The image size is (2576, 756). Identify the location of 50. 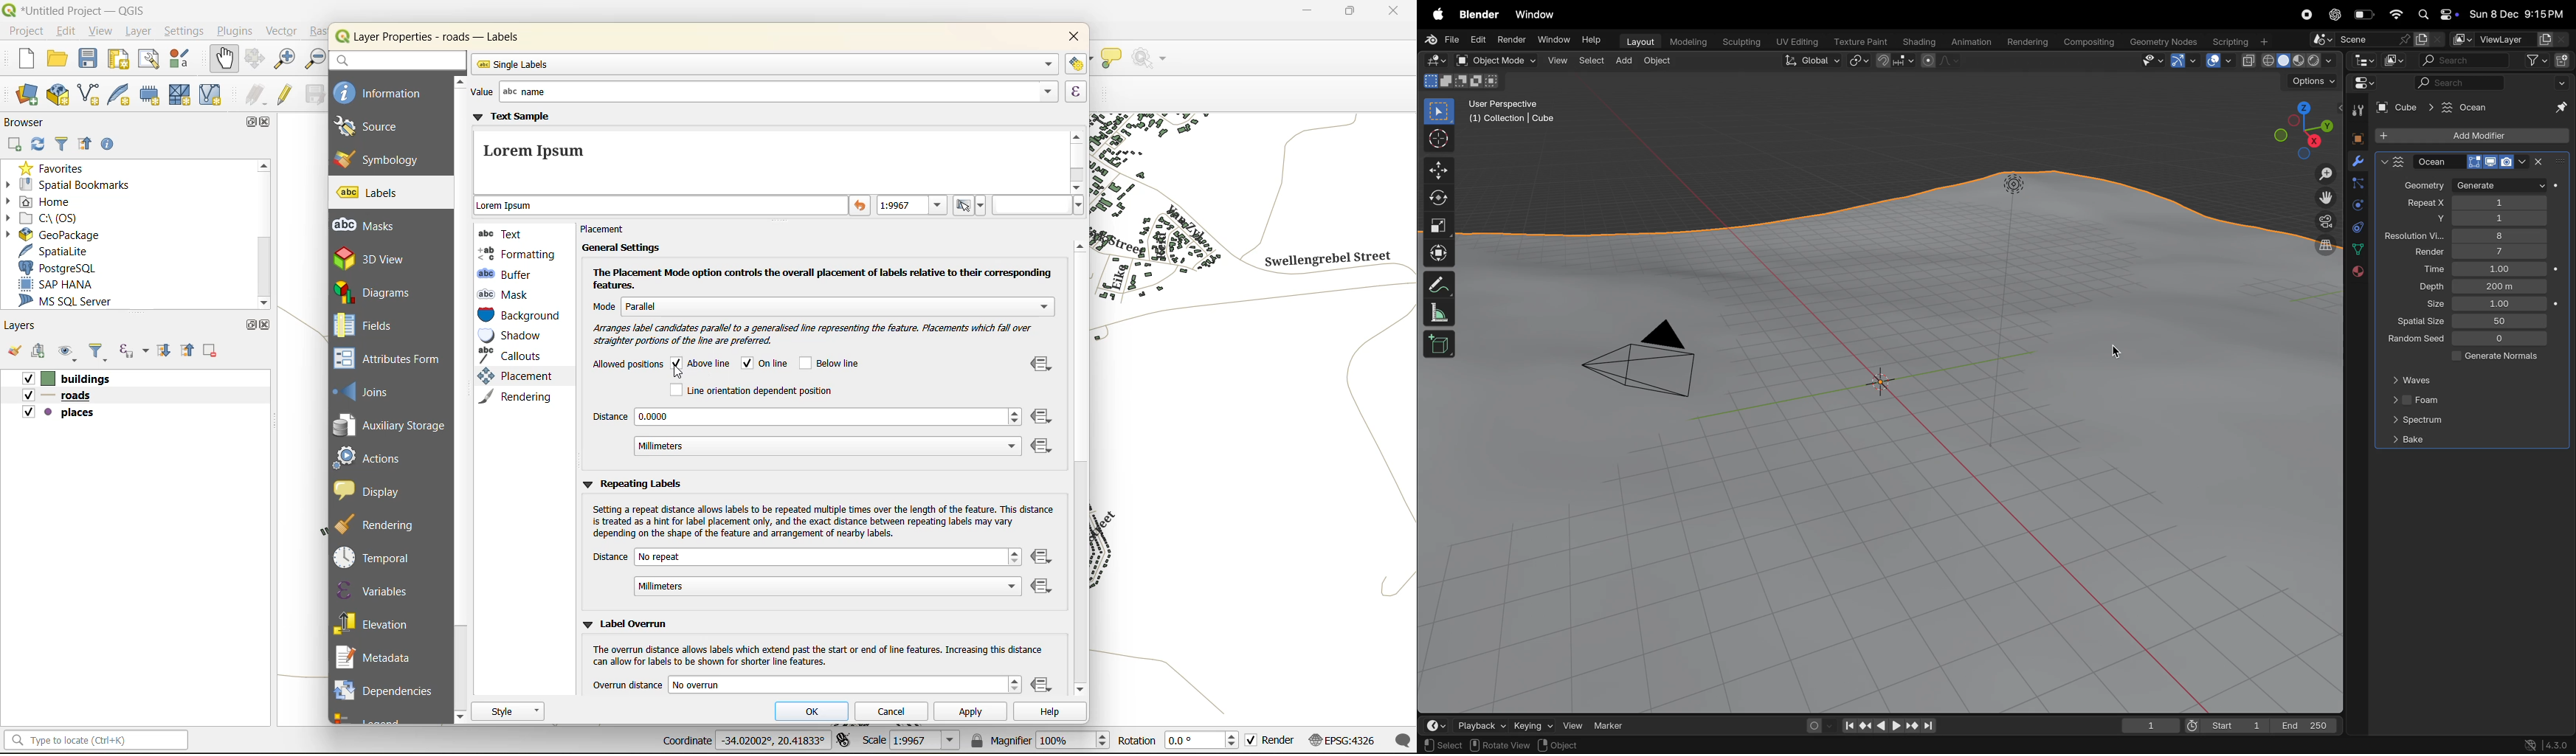
(2502, 321).